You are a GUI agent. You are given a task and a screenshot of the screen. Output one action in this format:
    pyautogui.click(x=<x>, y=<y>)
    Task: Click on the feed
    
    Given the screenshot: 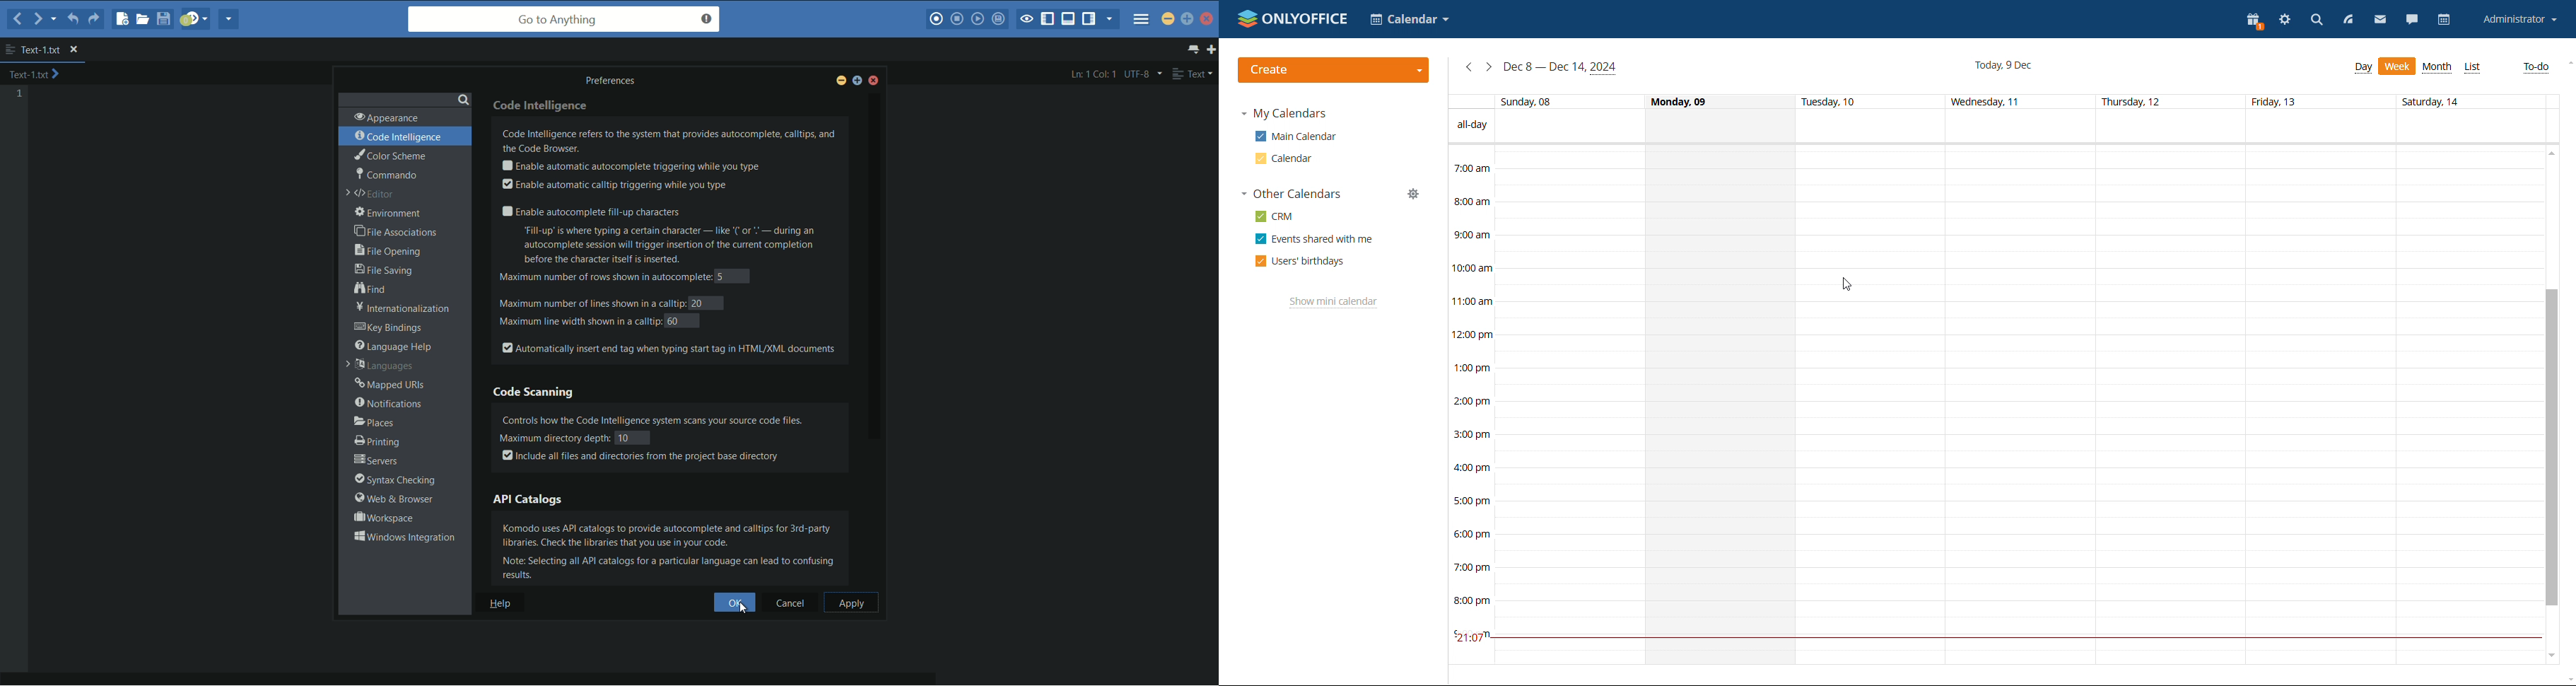 What is the action you would take?
    pyautogui.click(x=2348, y=20)
    